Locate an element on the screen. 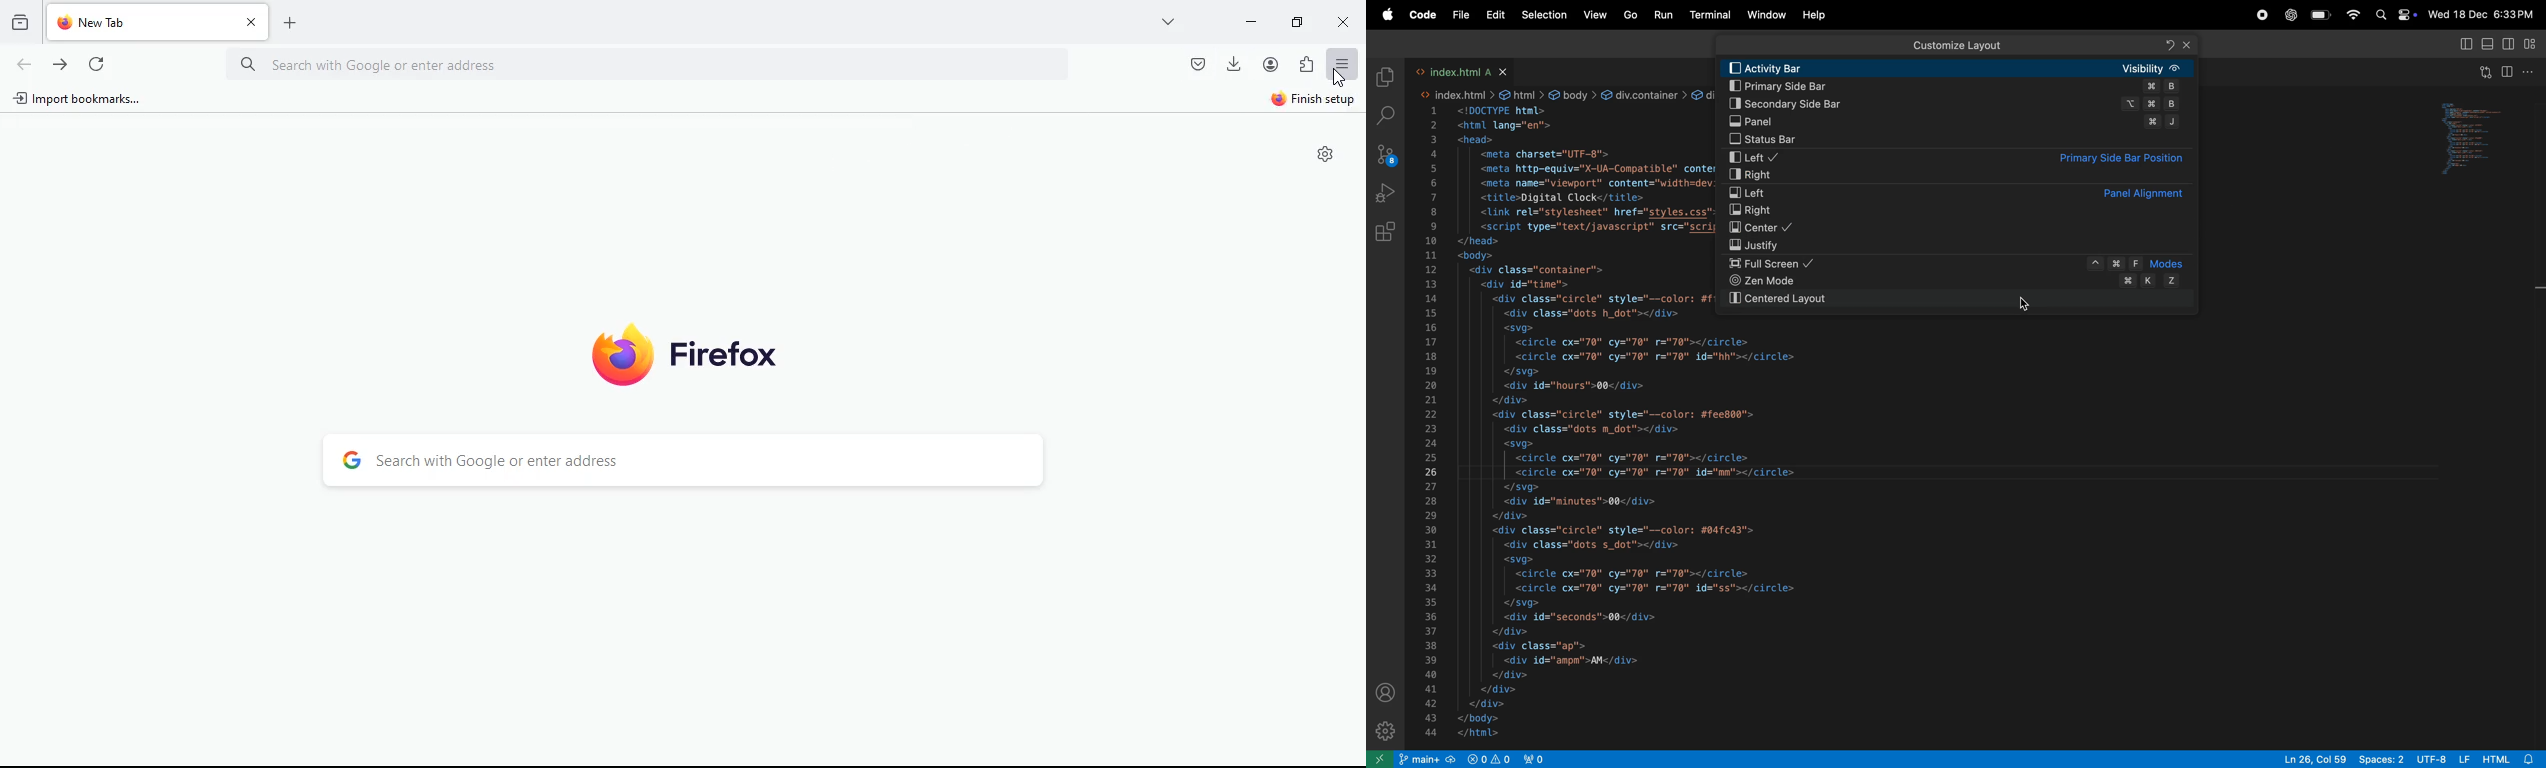 The image size is (2548, 784). back is located at coordinates (22, 65).